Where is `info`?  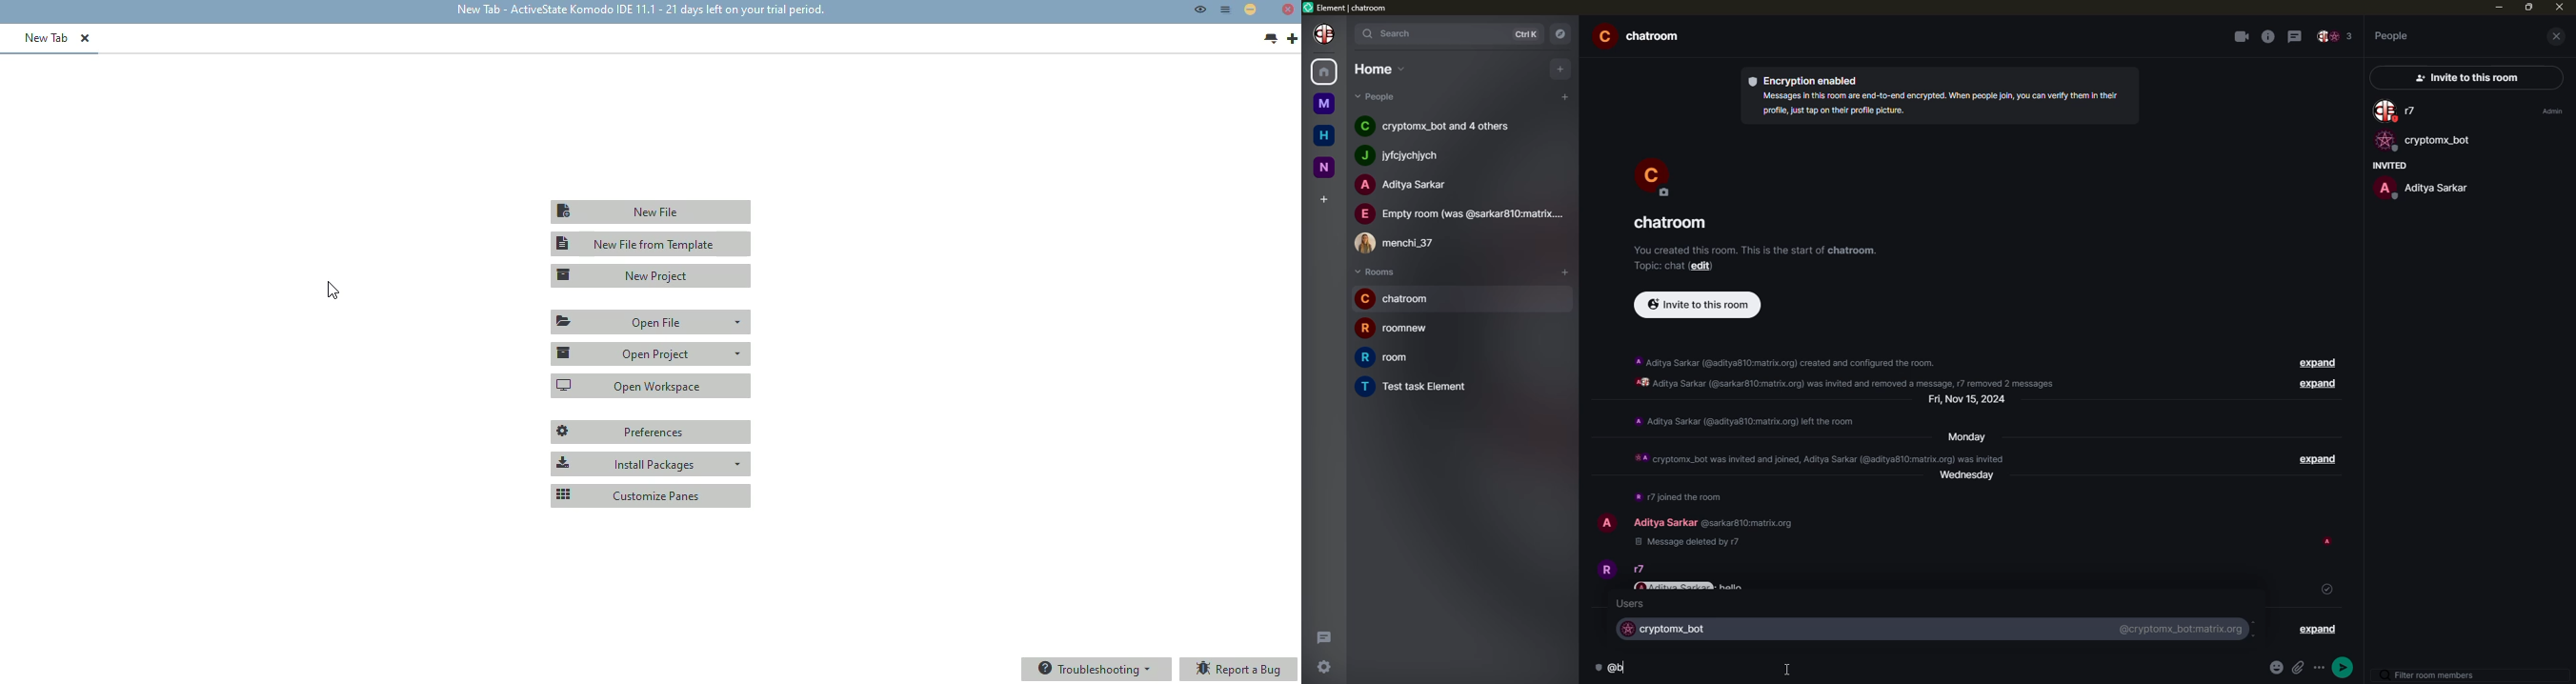 info is located at coordinates (1841, 562).